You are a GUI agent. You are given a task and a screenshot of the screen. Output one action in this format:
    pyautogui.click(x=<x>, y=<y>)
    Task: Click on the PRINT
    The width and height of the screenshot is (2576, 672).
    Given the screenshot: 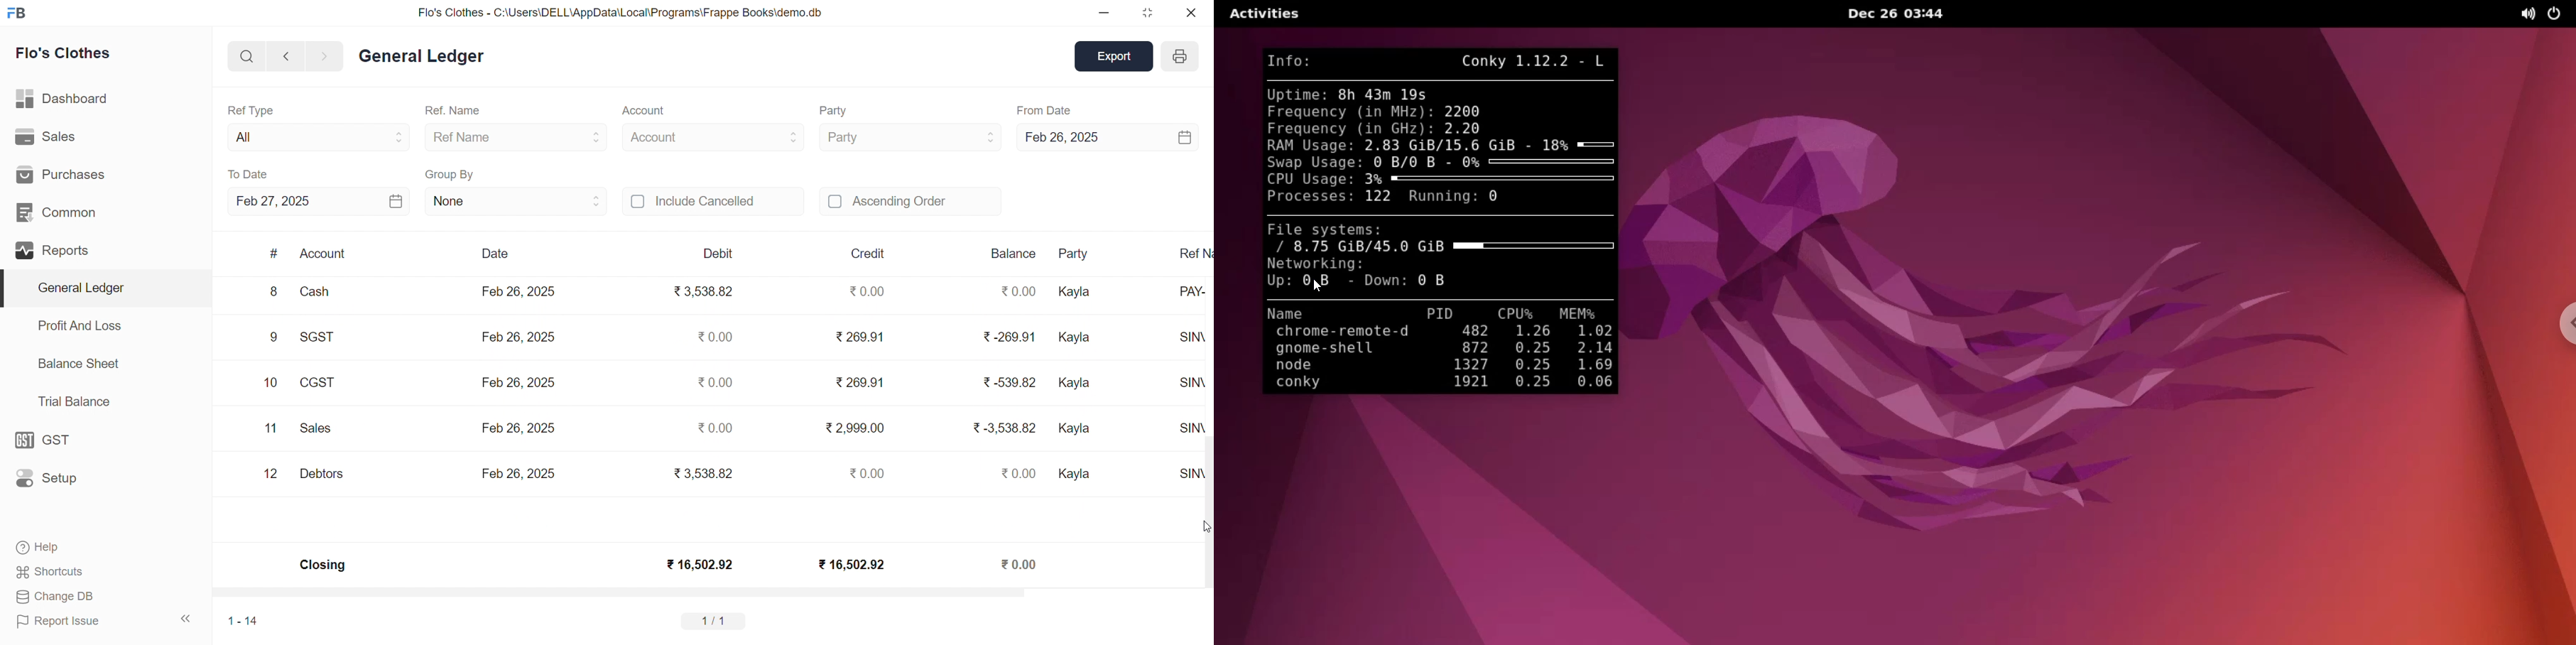 What is the action you would take?
    pyautogui.click(x=1180, y=58)
    